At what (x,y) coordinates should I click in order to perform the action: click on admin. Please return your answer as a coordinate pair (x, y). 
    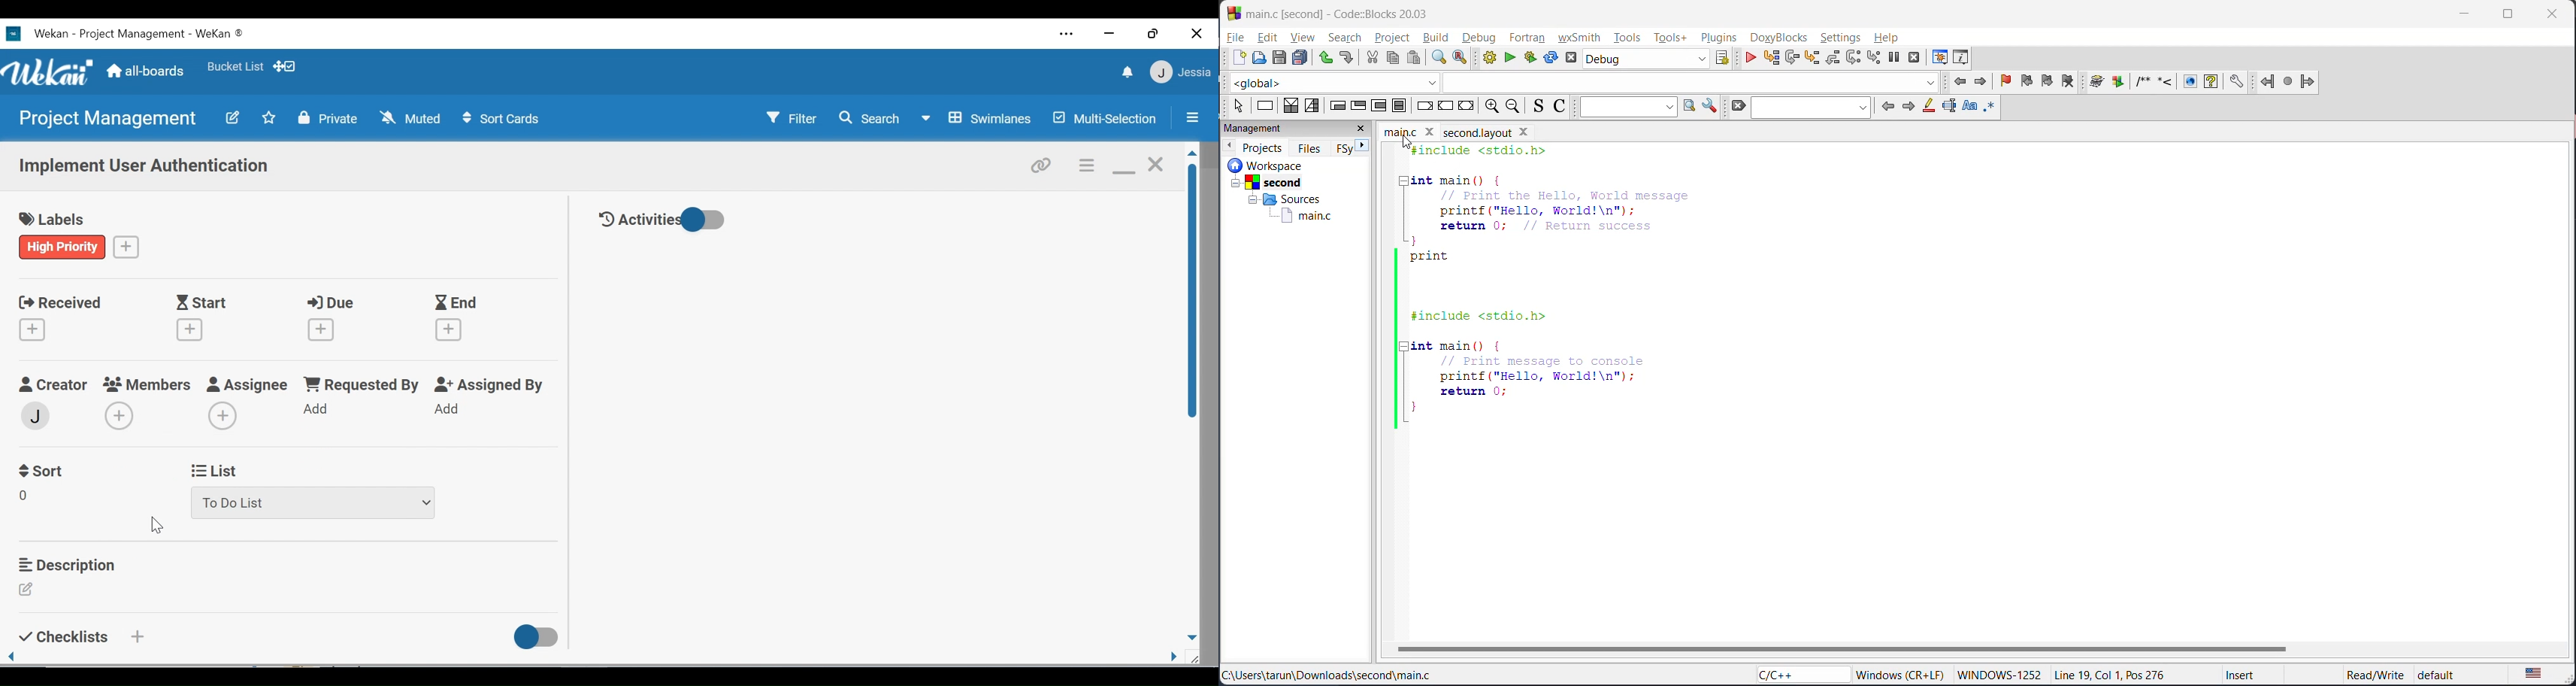
    Looking at the image, I should click on (39, 415).